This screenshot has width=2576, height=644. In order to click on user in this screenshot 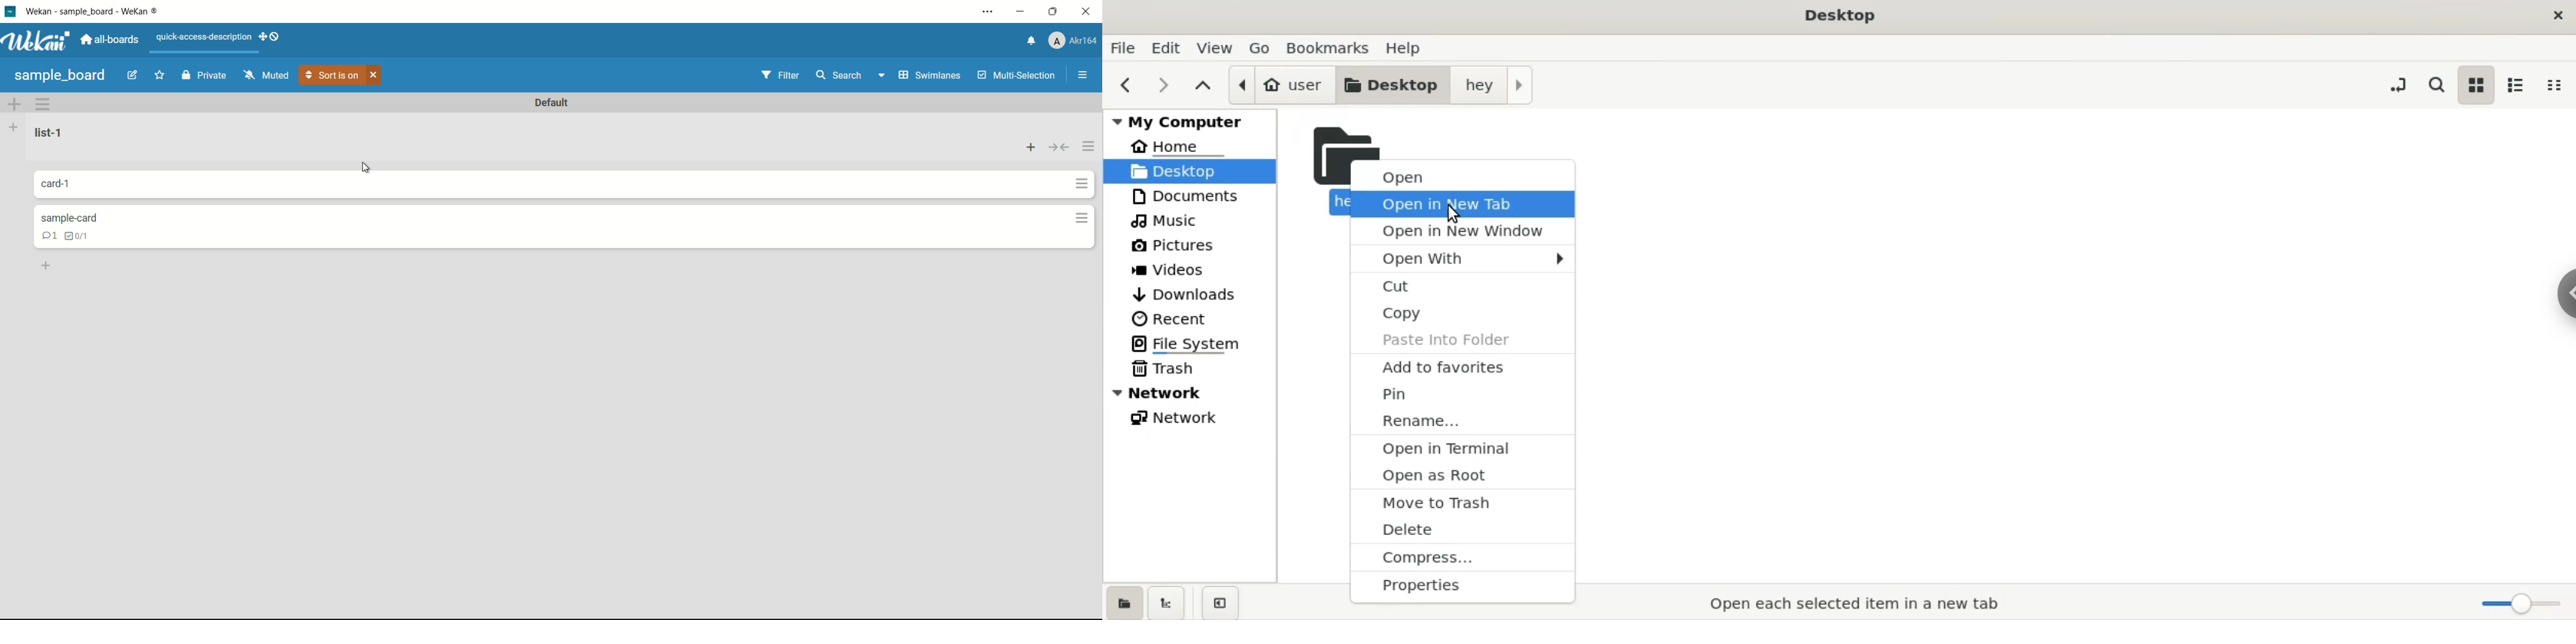, I will do `click(1282, 84)`.